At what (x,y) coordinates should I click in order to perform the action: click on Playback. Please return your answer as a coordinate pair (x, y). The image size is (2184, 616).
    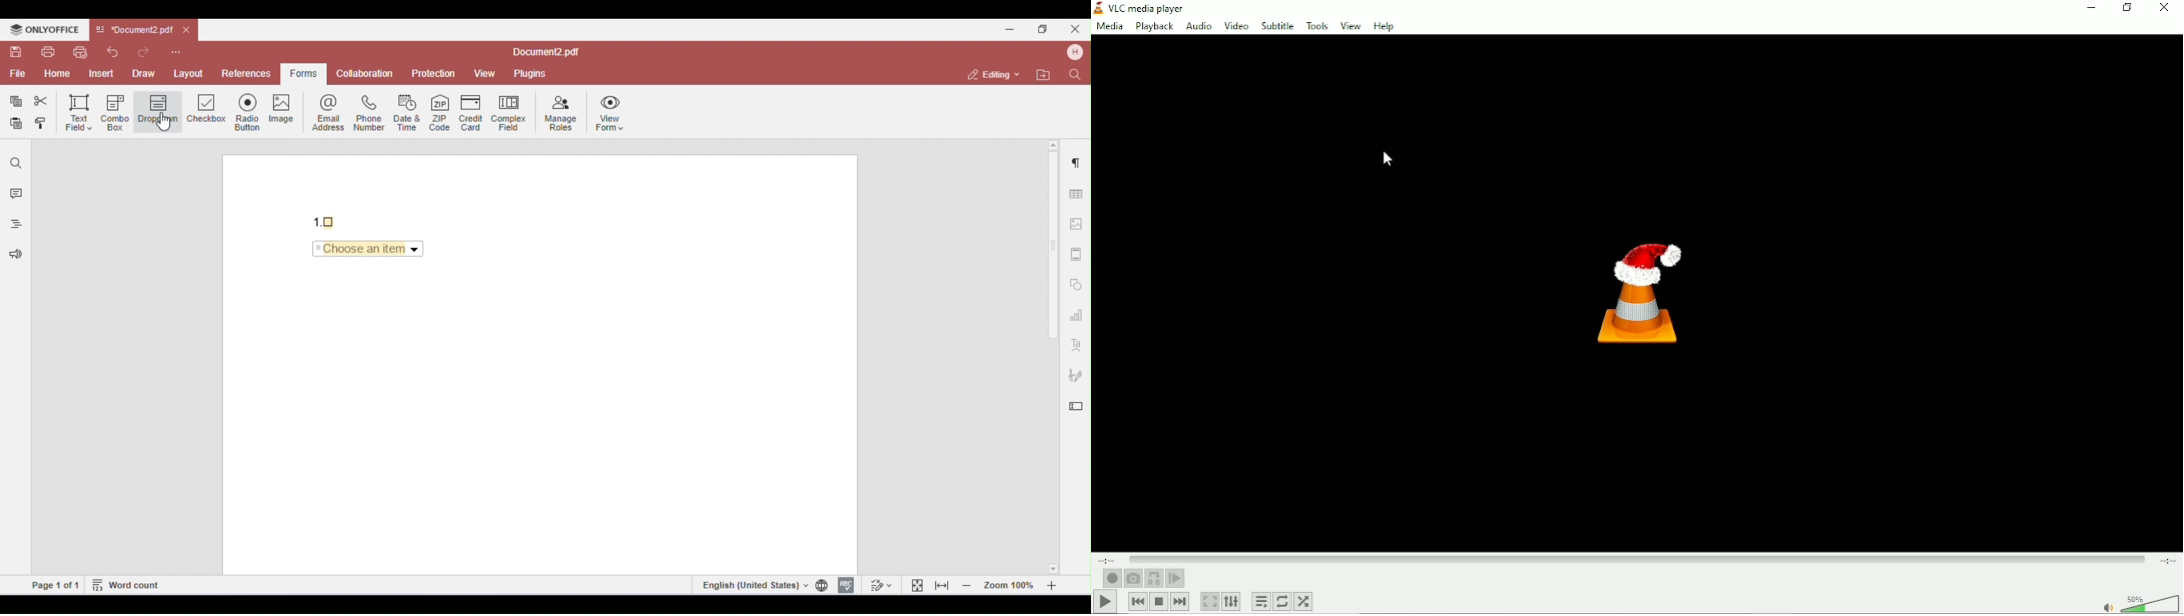
    Looking at the image, I should click on (1154, 27).